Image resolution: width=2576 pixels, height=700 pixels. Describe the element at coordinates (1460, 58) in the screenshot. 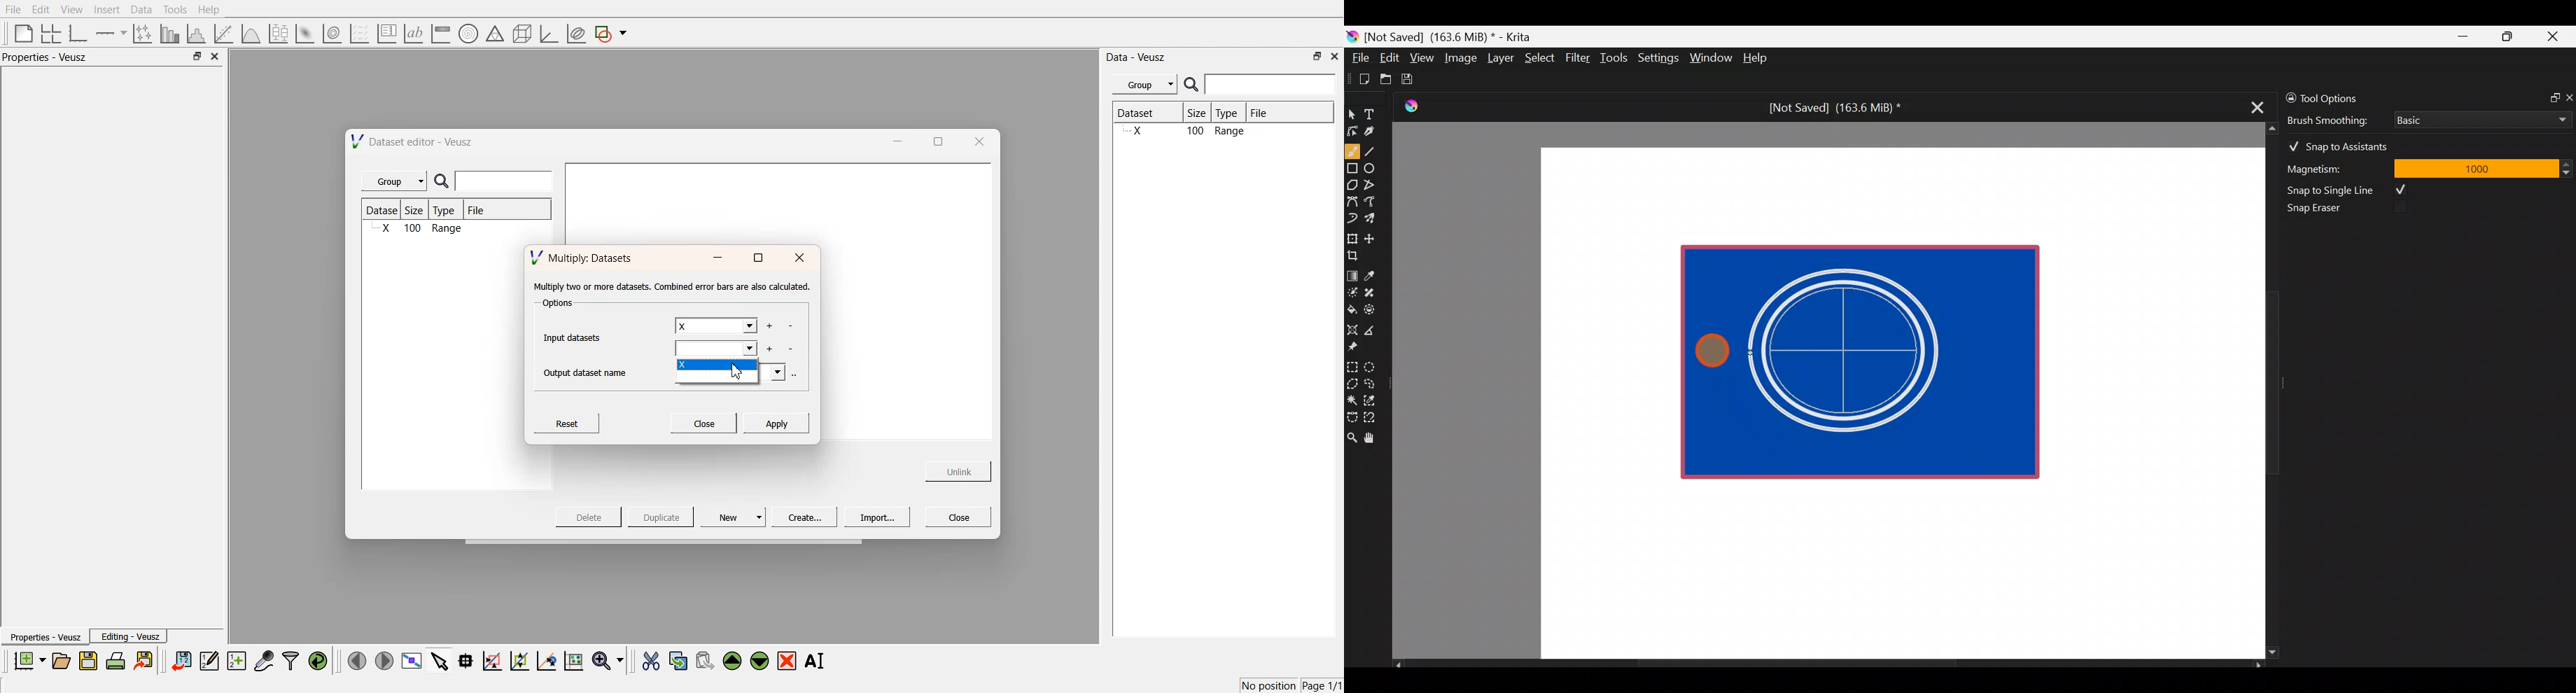

I see `Image` at that location.